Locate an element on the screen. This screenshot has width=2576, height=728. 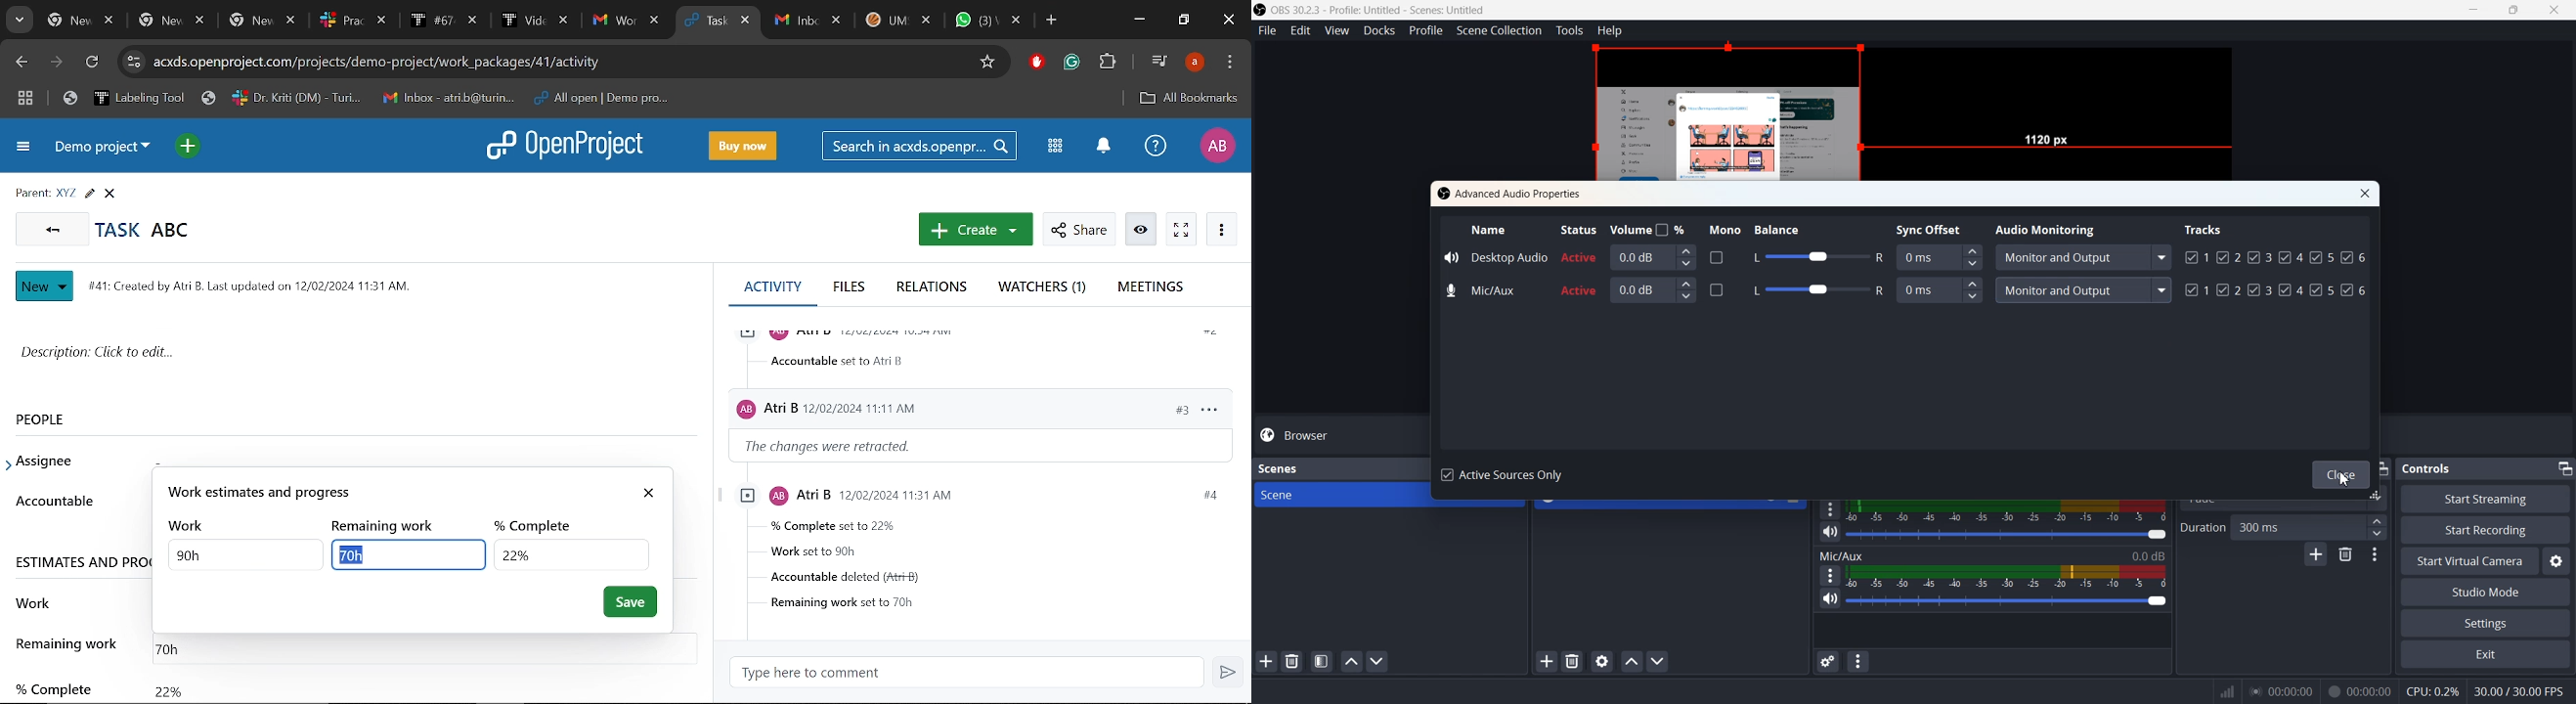
Add Sources is located at coordinates (1547, 661).